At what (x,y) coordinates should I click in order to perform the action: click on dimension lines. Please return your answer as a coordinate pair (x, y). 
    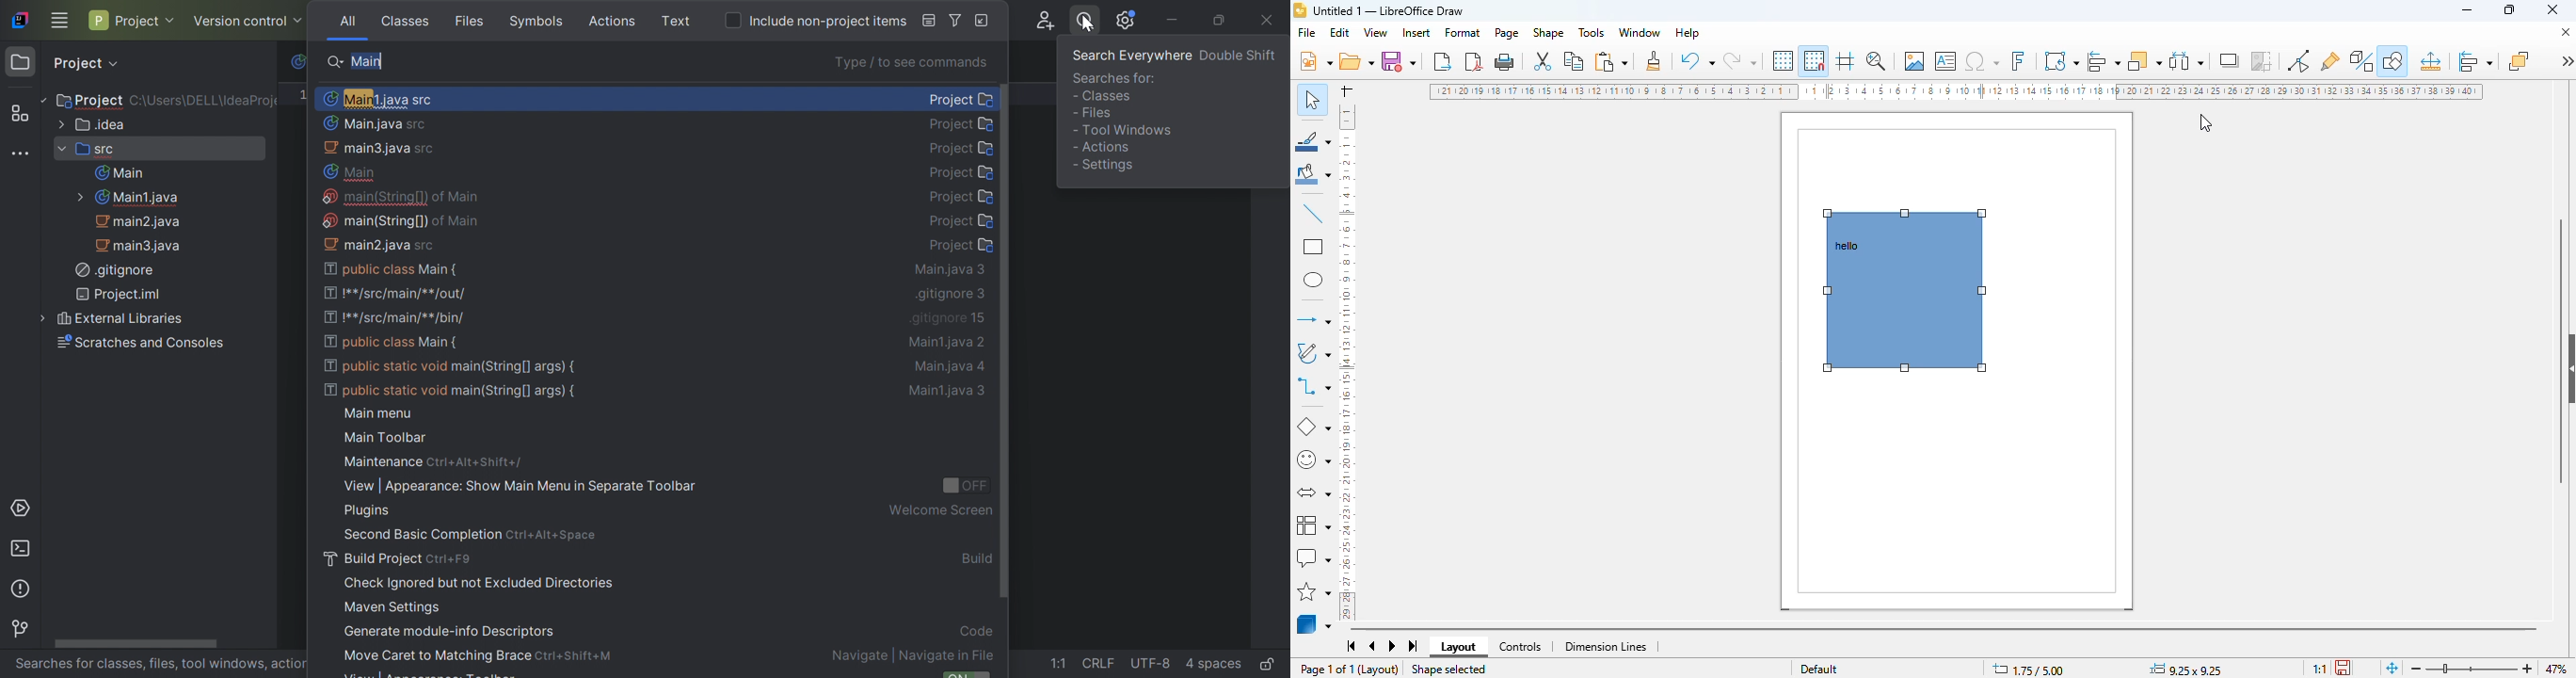
    Looking at the image, I should click on (1607, 647).